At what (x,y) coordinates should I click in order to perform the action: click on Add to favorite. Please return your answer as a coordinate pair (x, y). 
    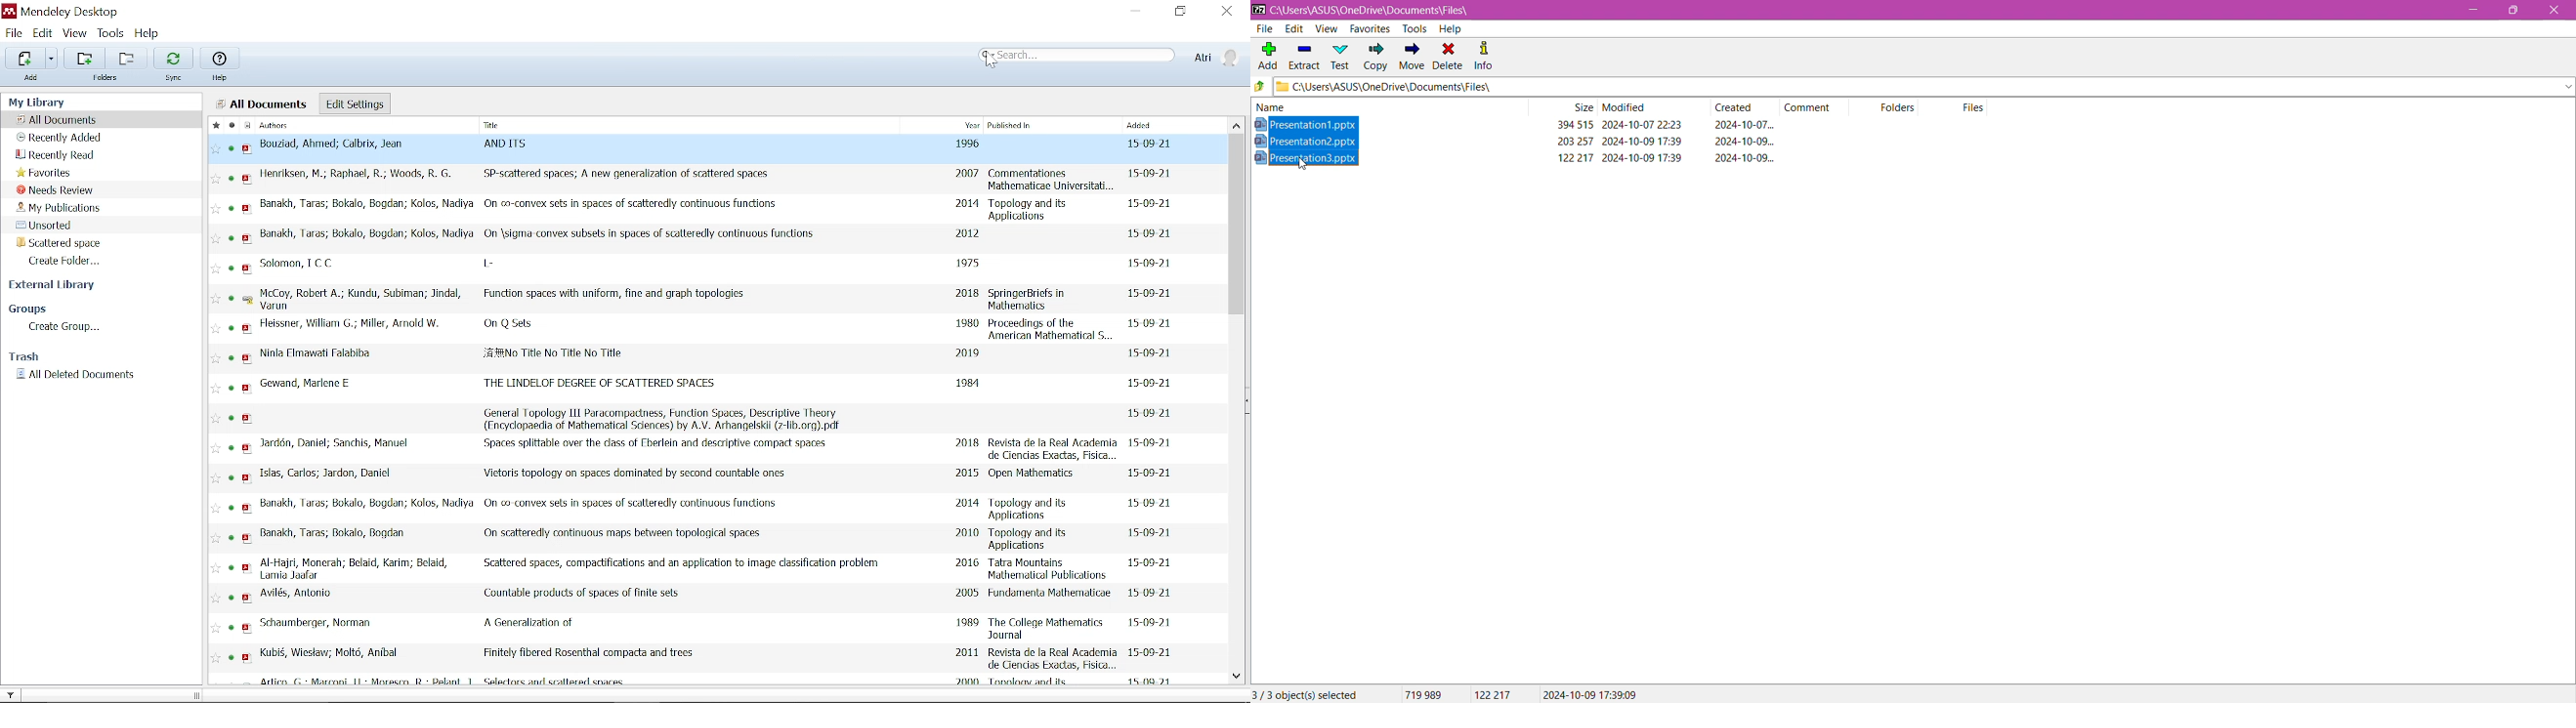
    Looking at the image, I should click on (216, 238).